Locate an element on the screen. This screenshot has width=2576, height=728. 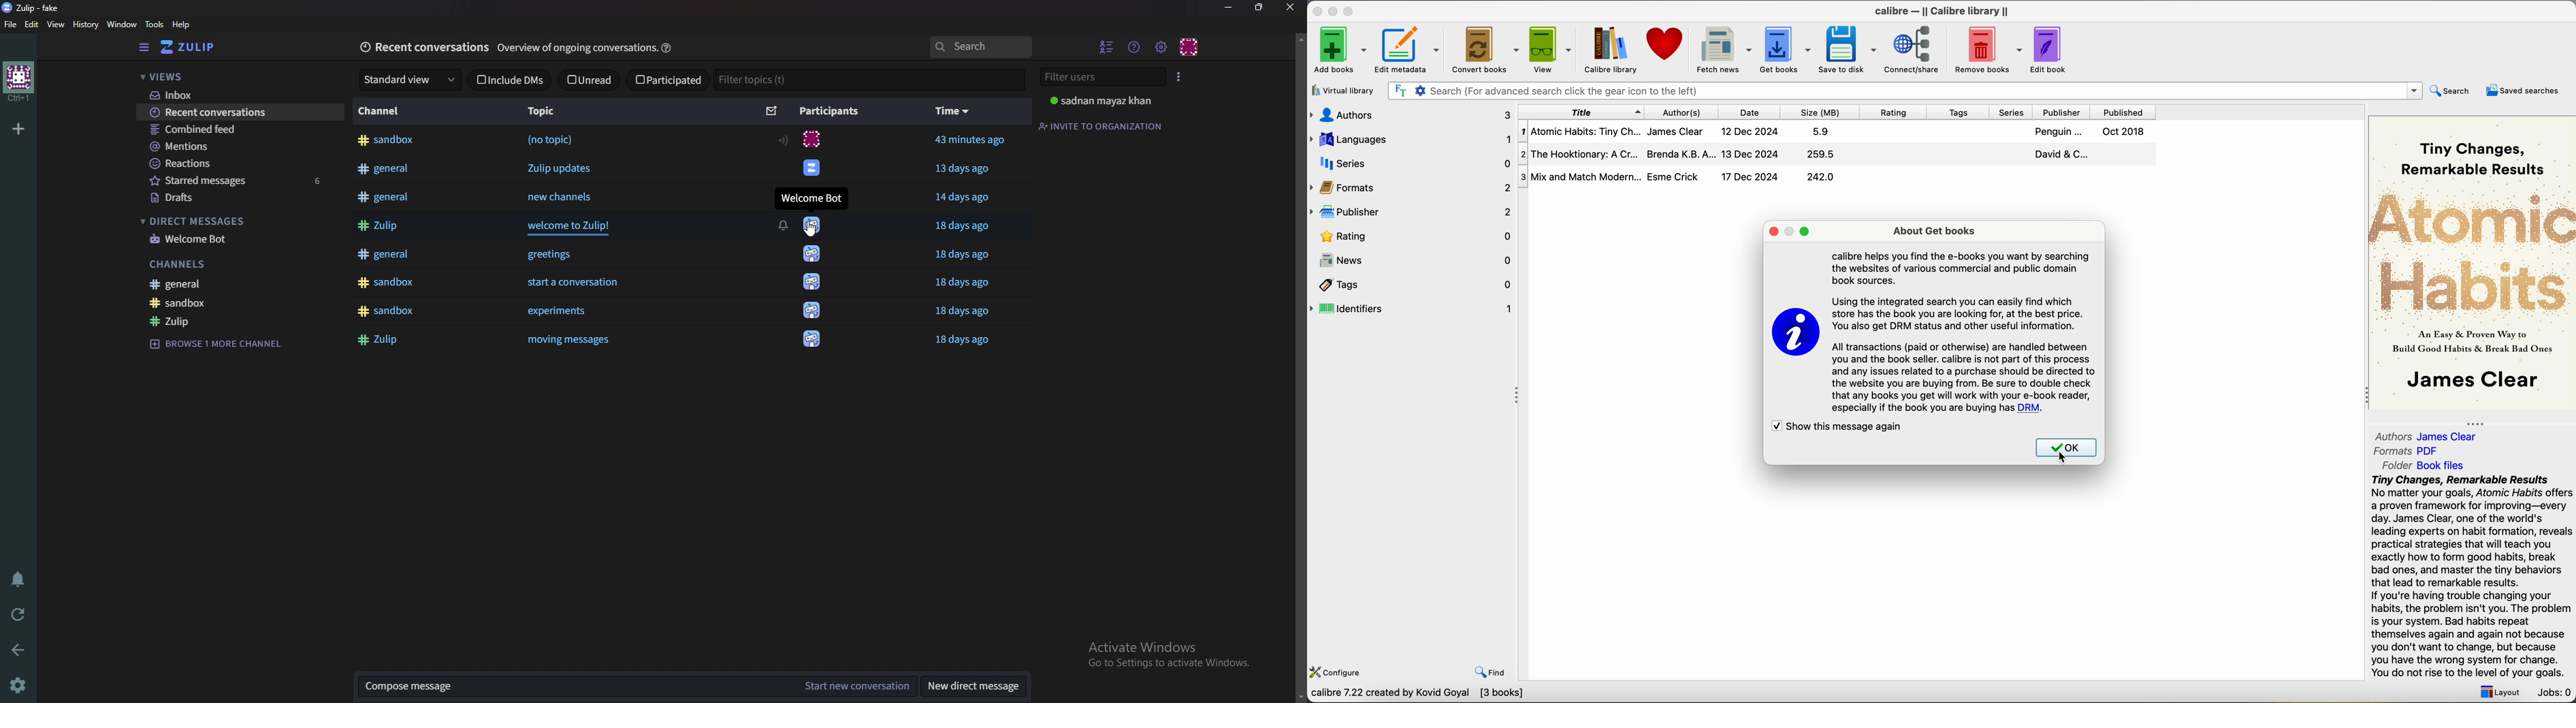
New direct message is located at coordinates (973, 683).